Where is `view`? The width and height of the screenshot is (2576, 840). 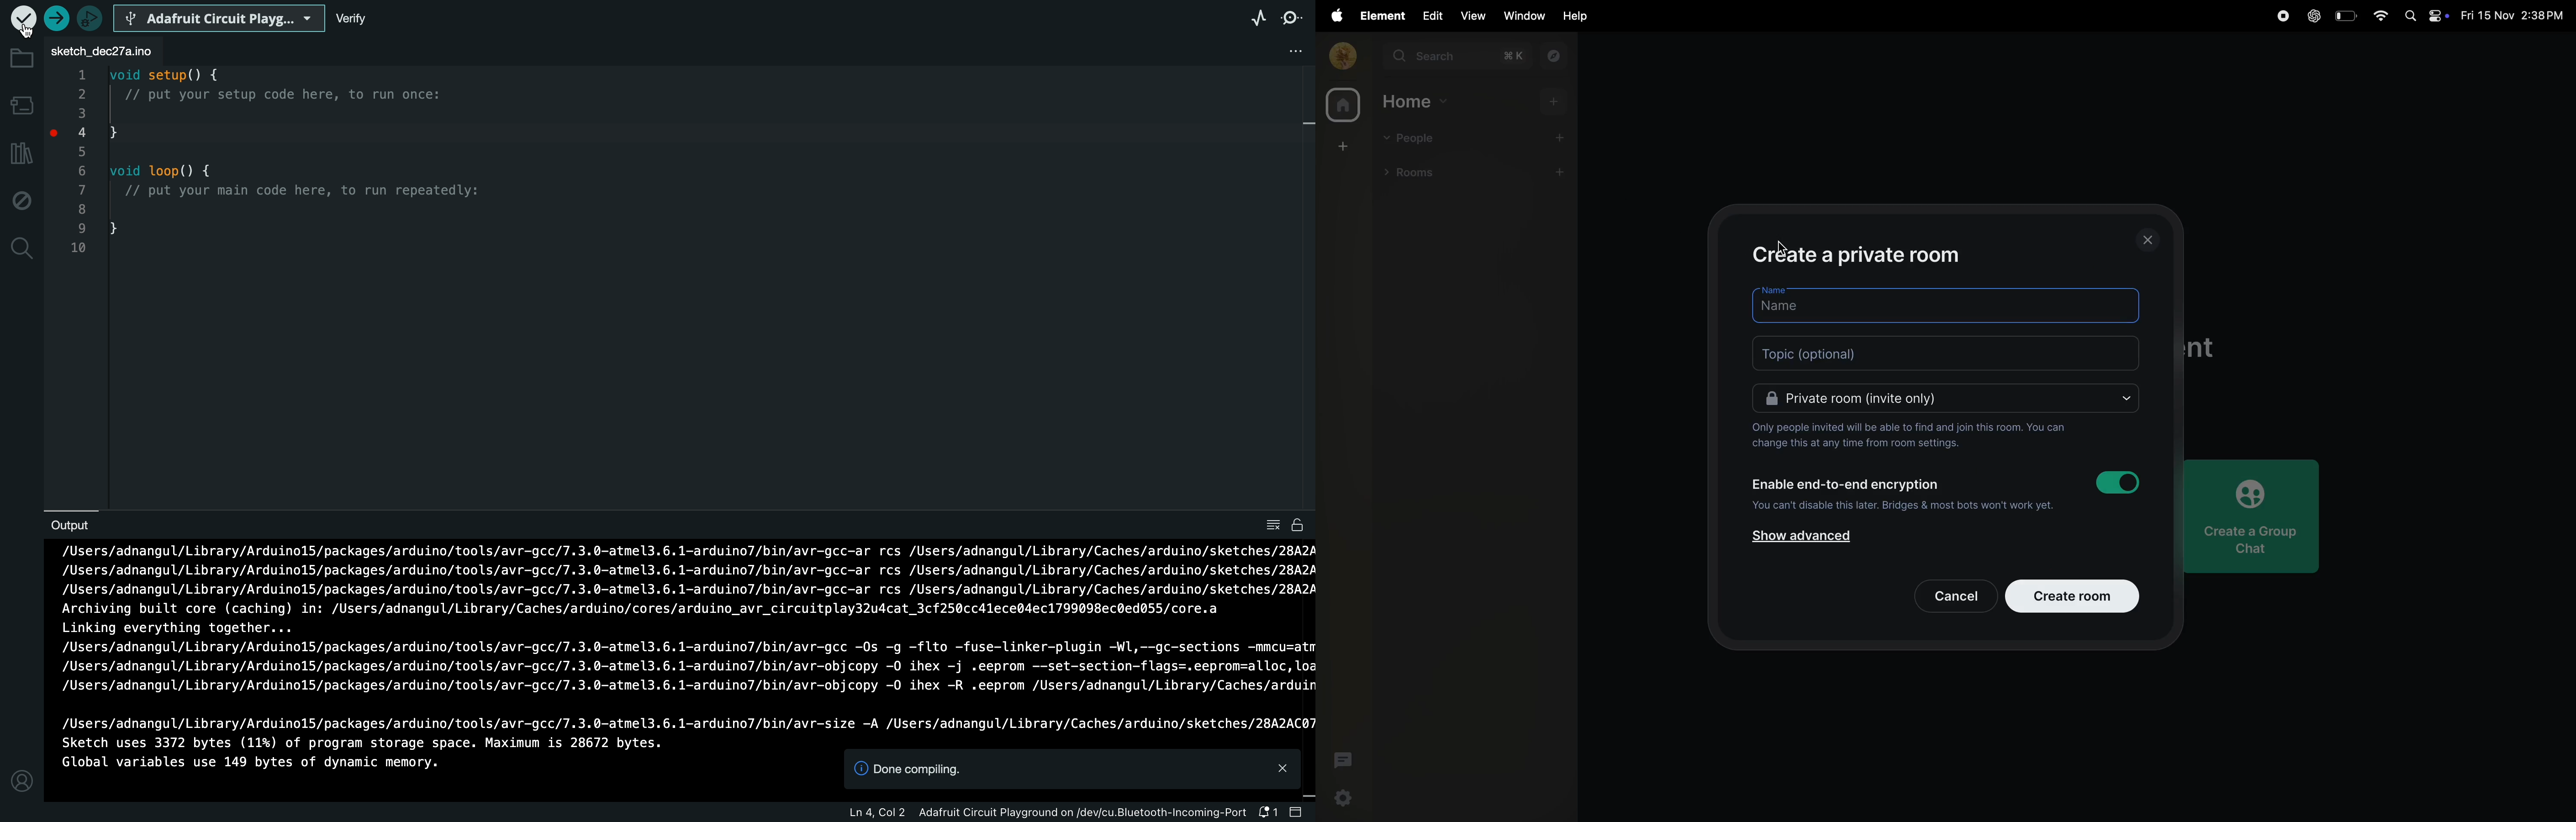 view is located at coordinates (1471, 16).